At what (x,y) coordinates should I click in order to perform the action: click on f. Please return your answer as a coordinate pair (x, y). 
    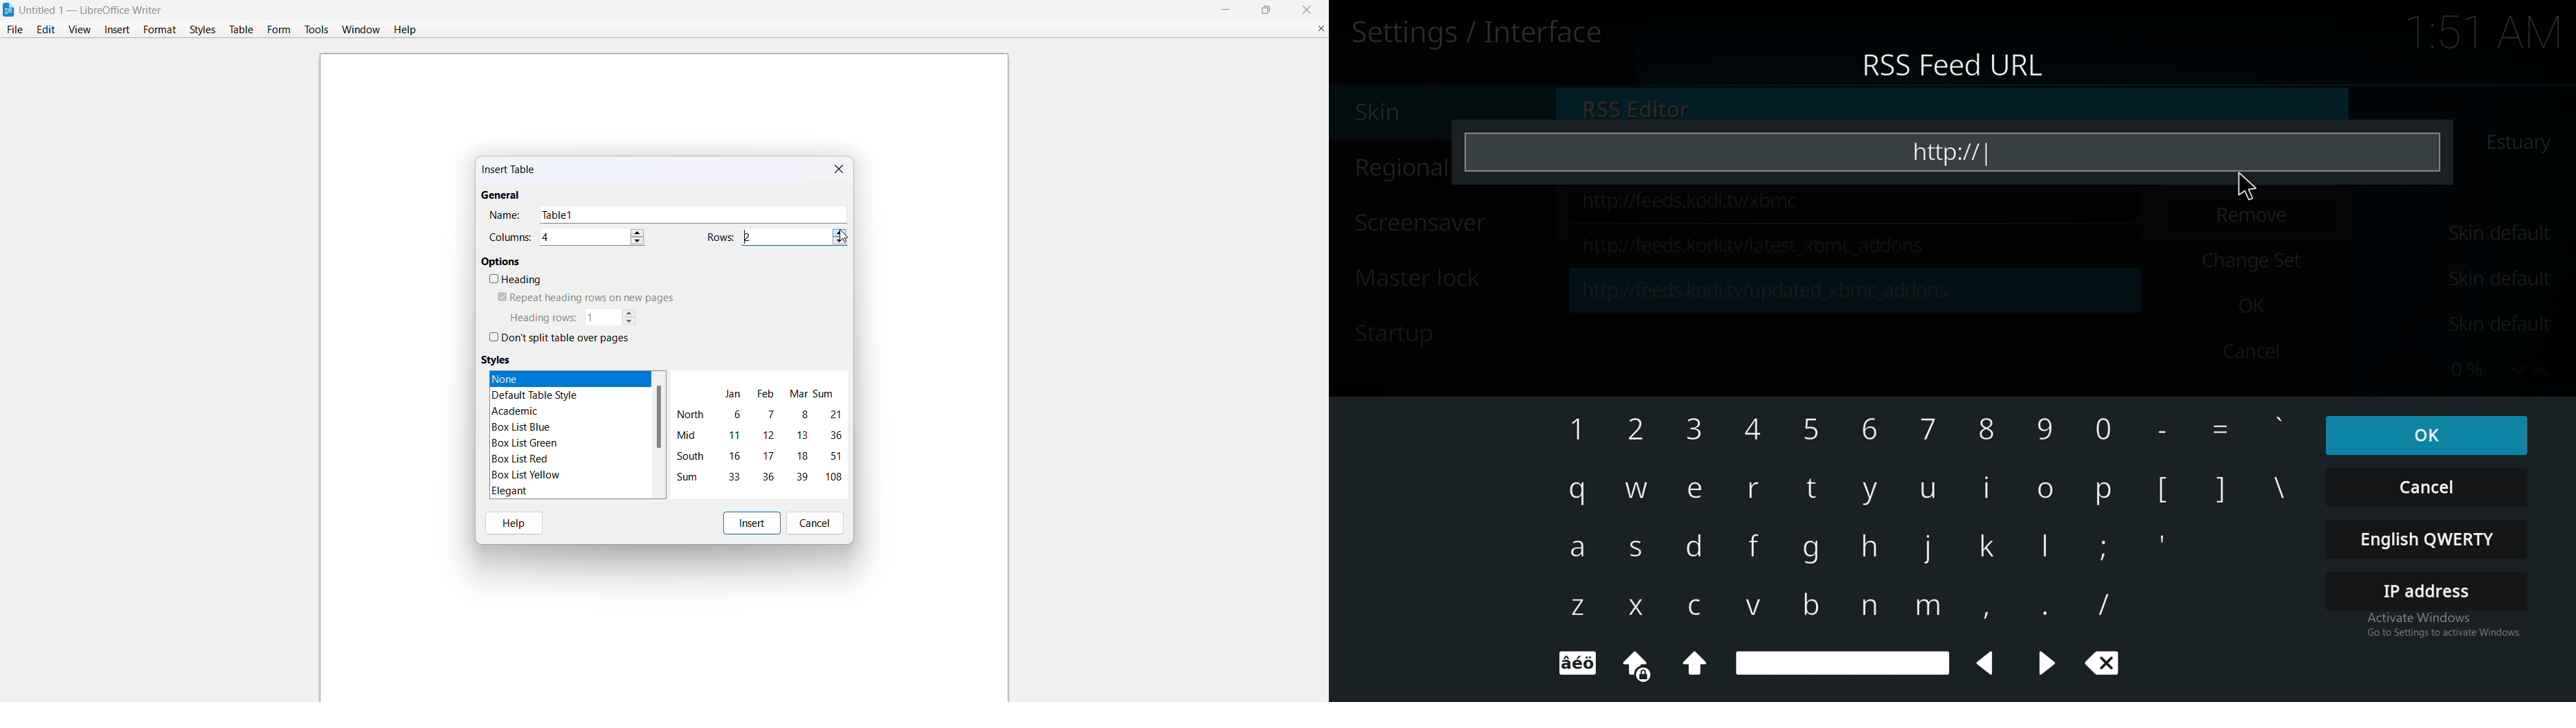
    Looking at the image, I should click on (1759, 549).